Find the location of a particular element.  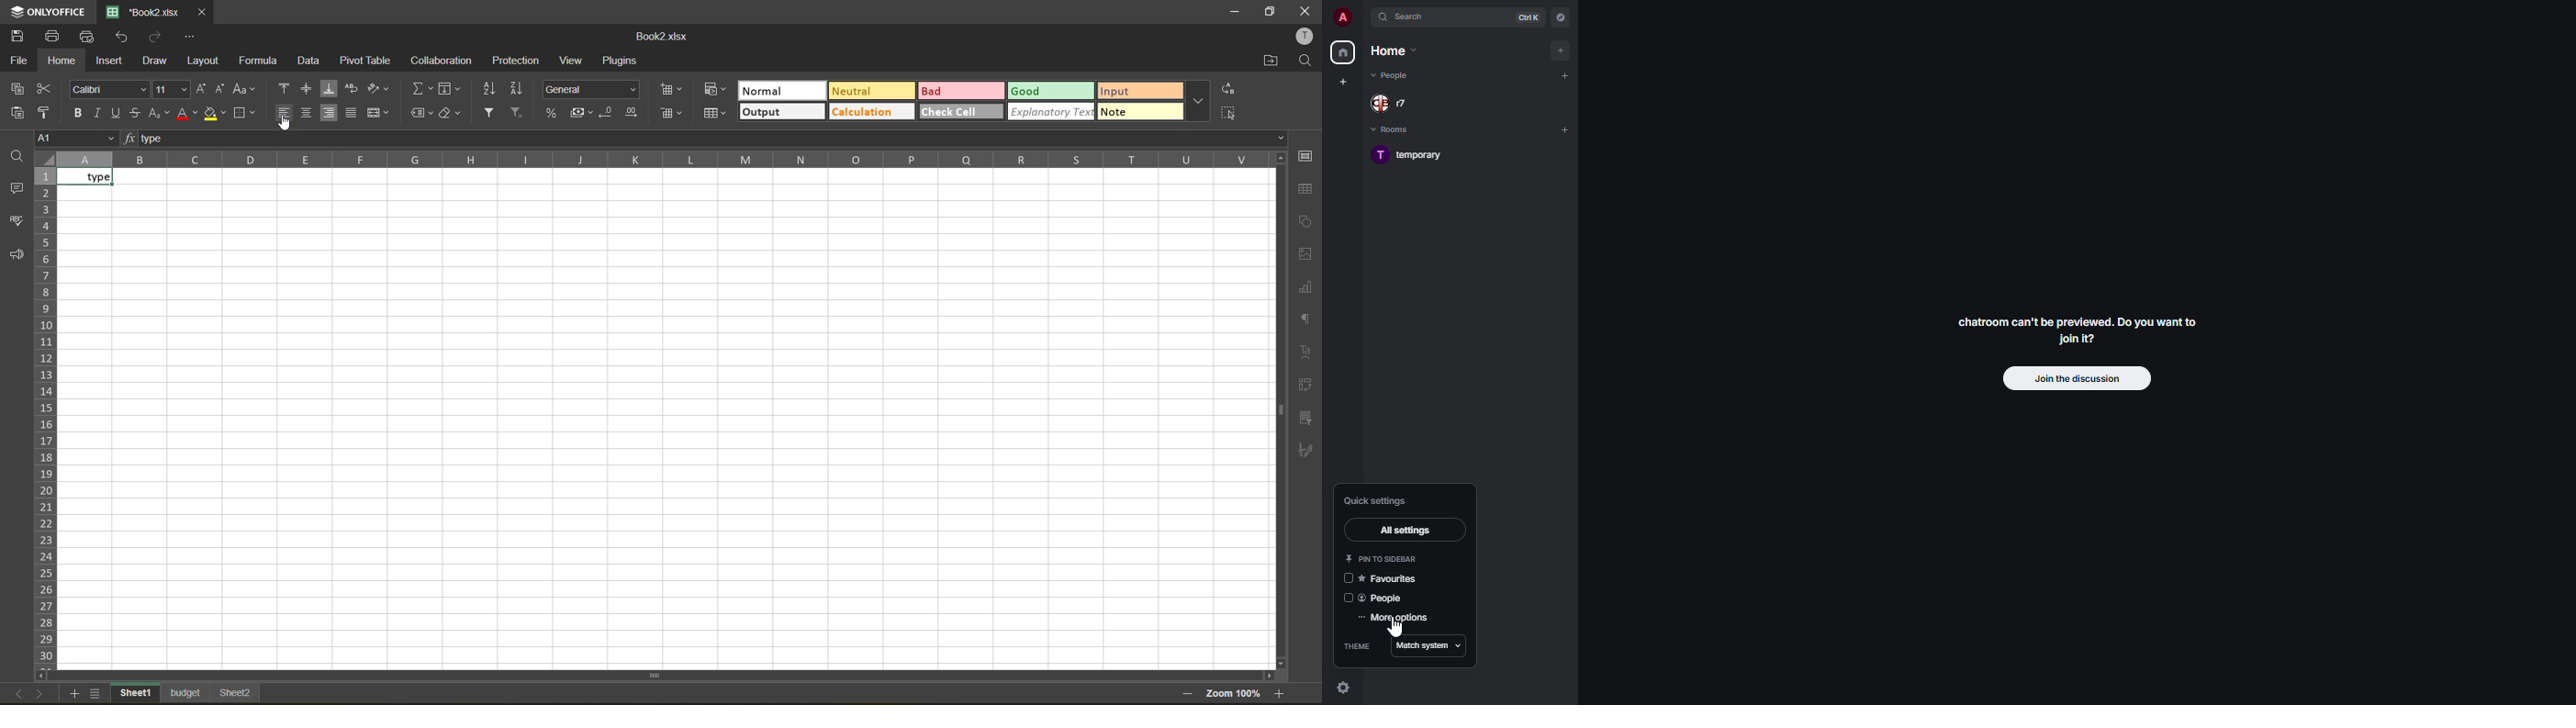

images is located at coordinates (1305, 255).